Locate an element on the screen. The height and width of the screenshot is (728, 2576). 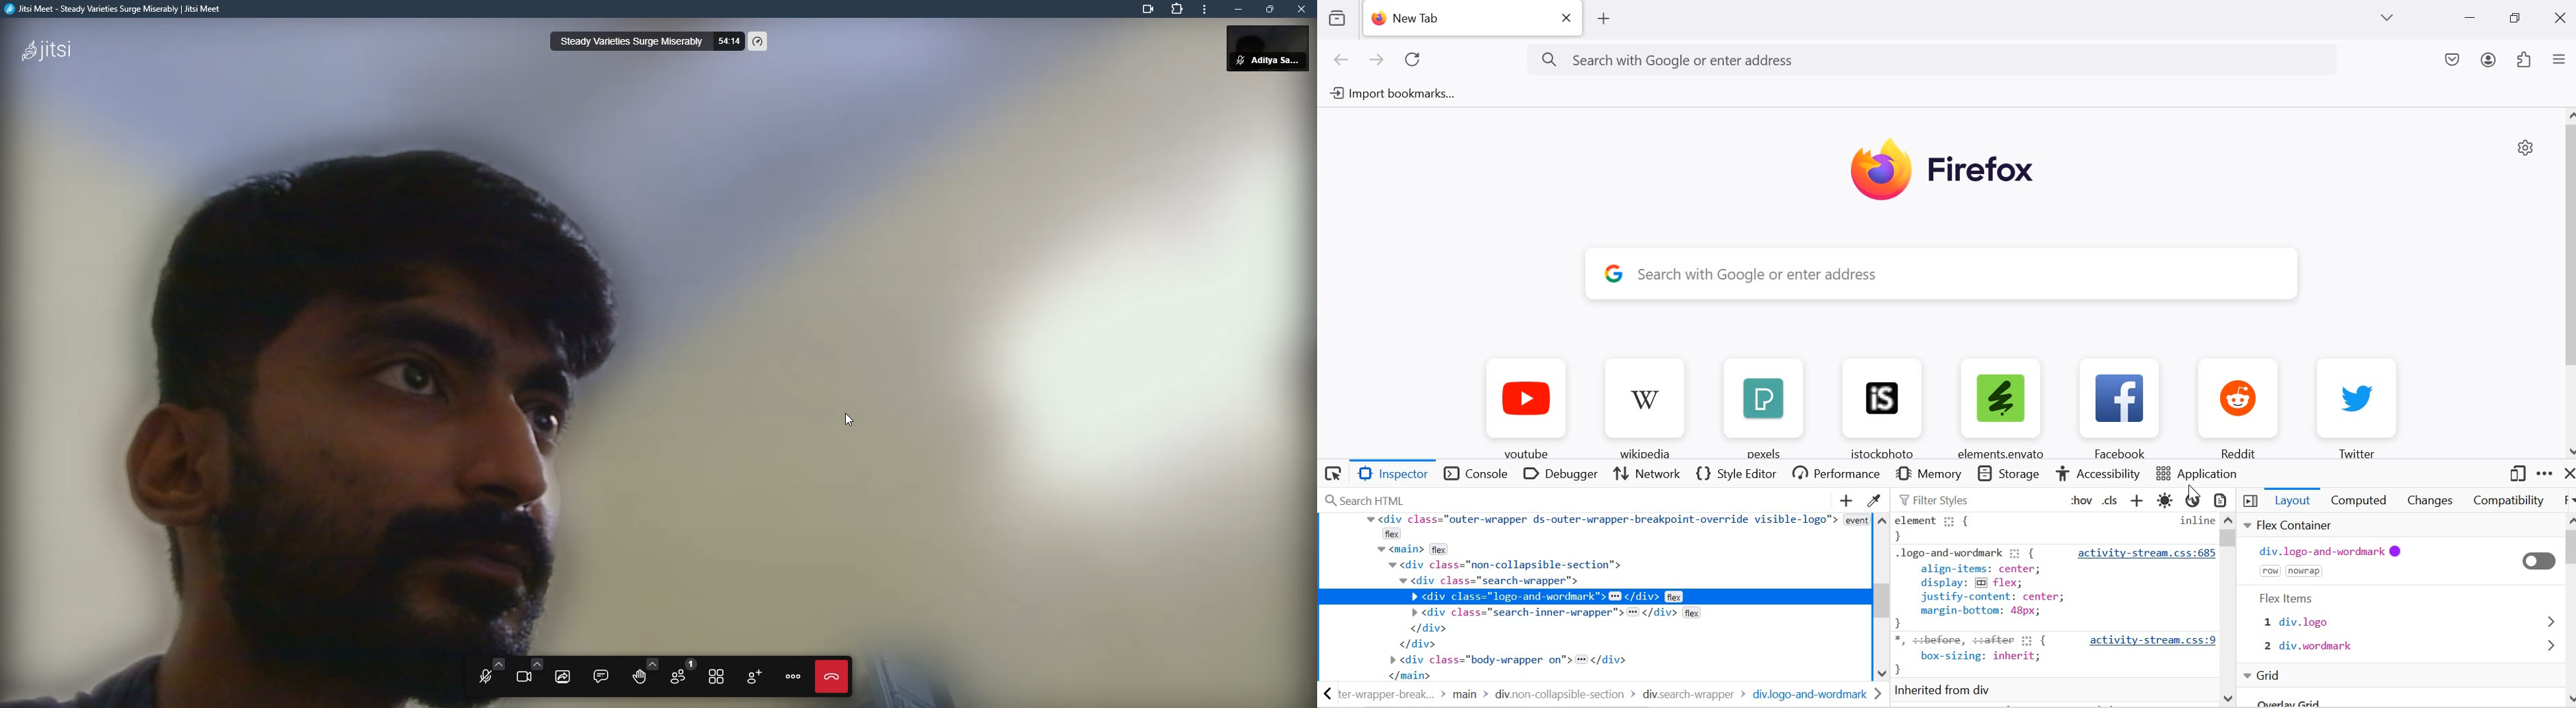
console is located at coordinates (1477, 473).